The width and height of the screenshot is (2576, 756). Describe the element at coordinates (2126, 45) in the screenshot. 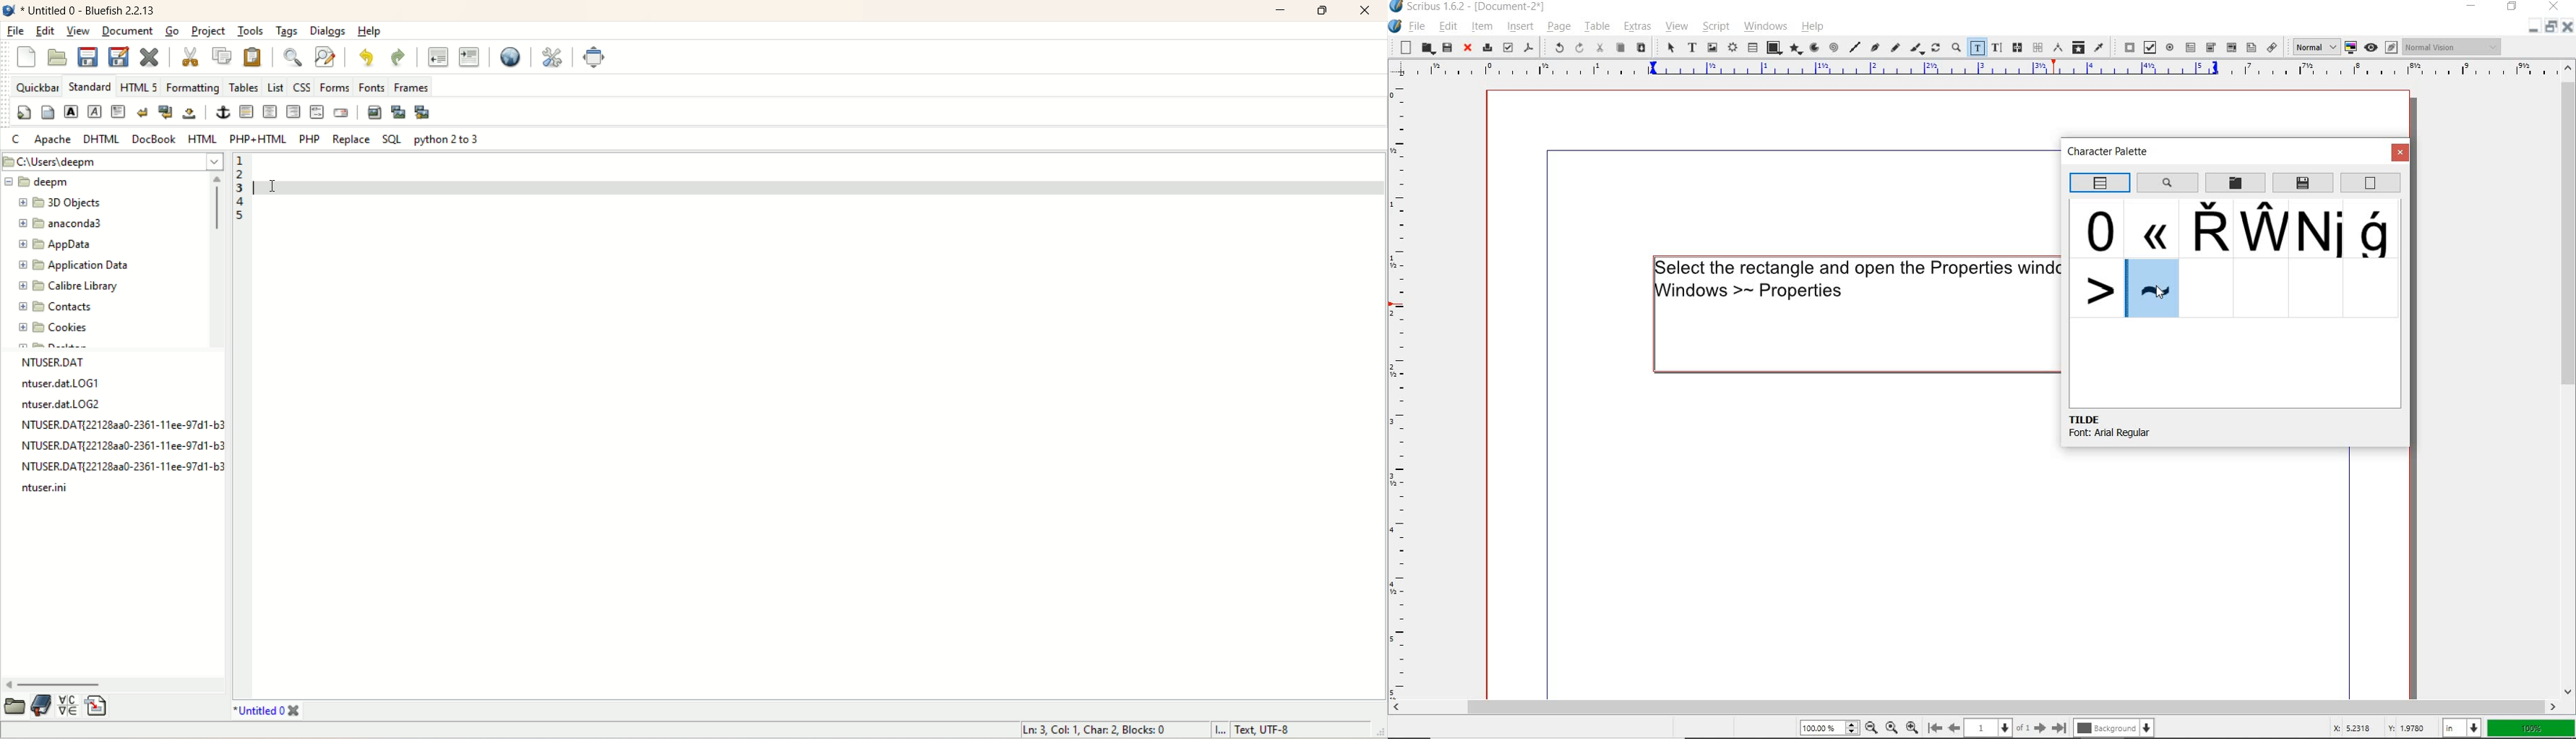

I see `pdf push button` at that location.